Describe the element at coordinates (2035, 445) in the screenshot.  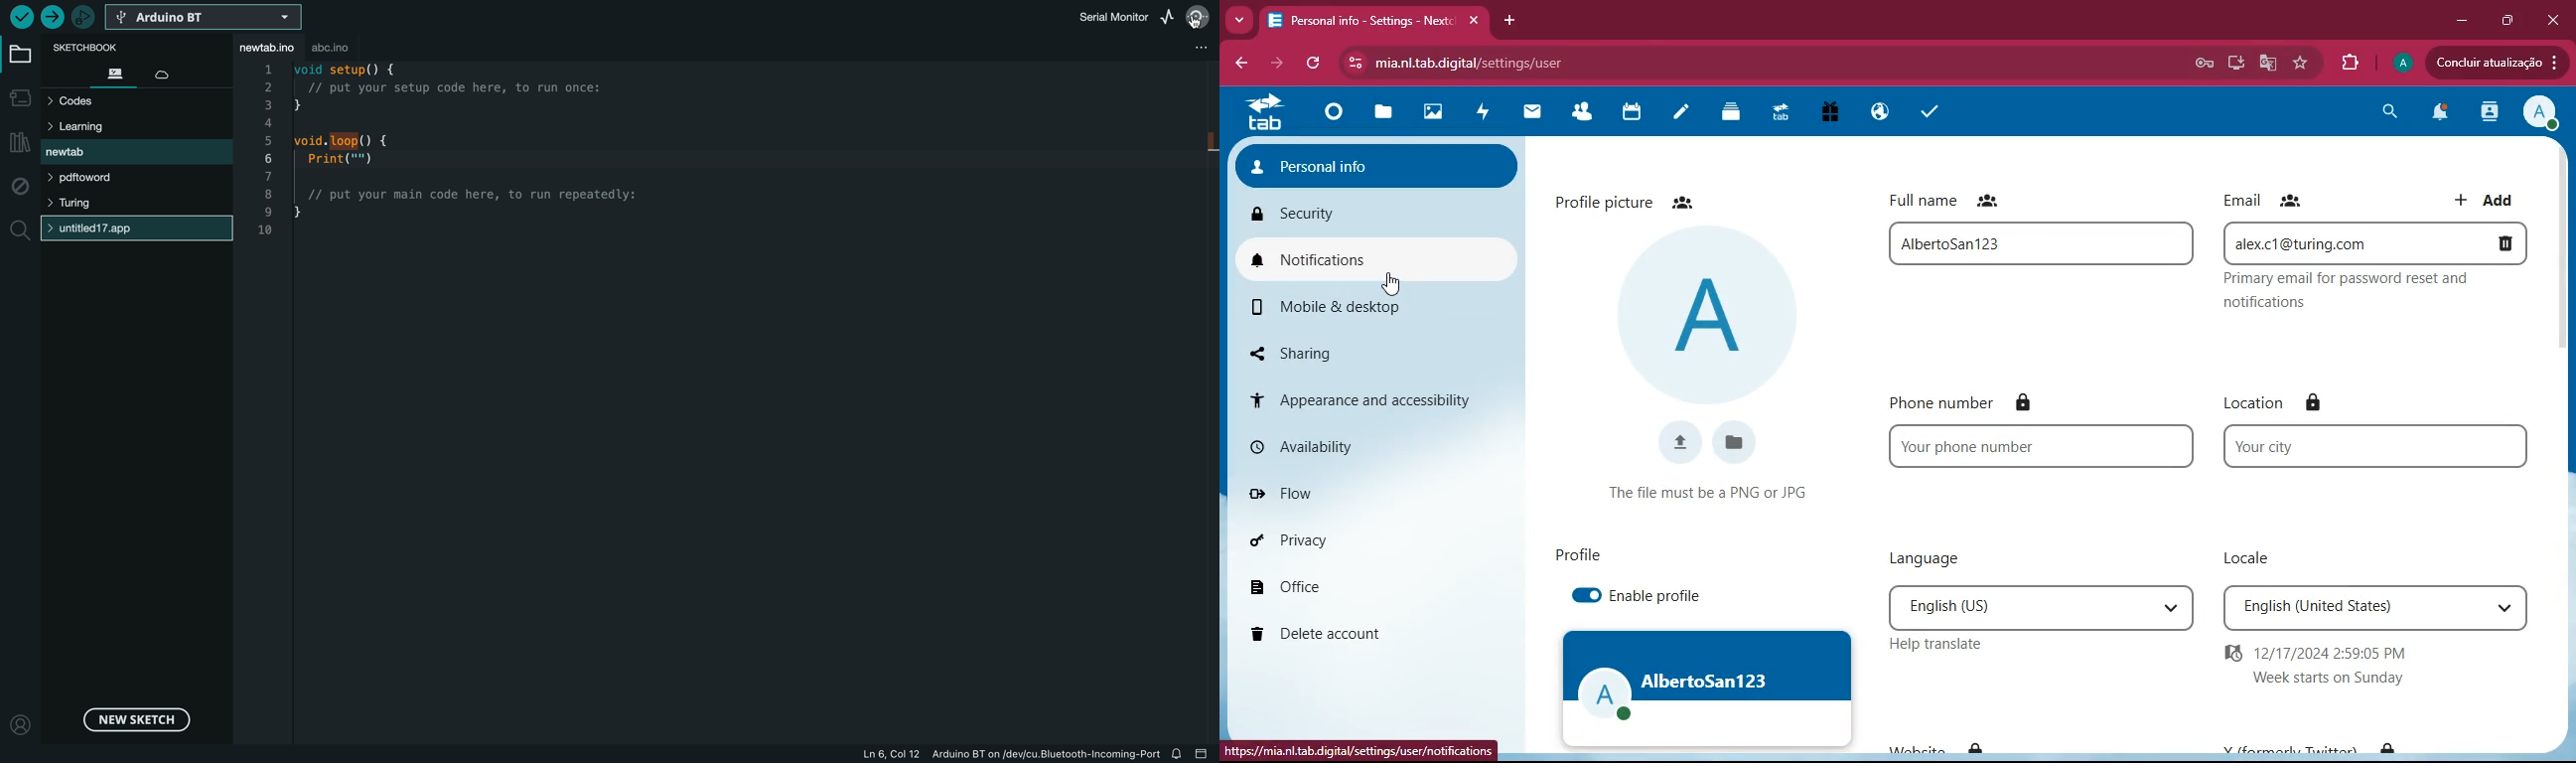
I see `your phone number` at that location.